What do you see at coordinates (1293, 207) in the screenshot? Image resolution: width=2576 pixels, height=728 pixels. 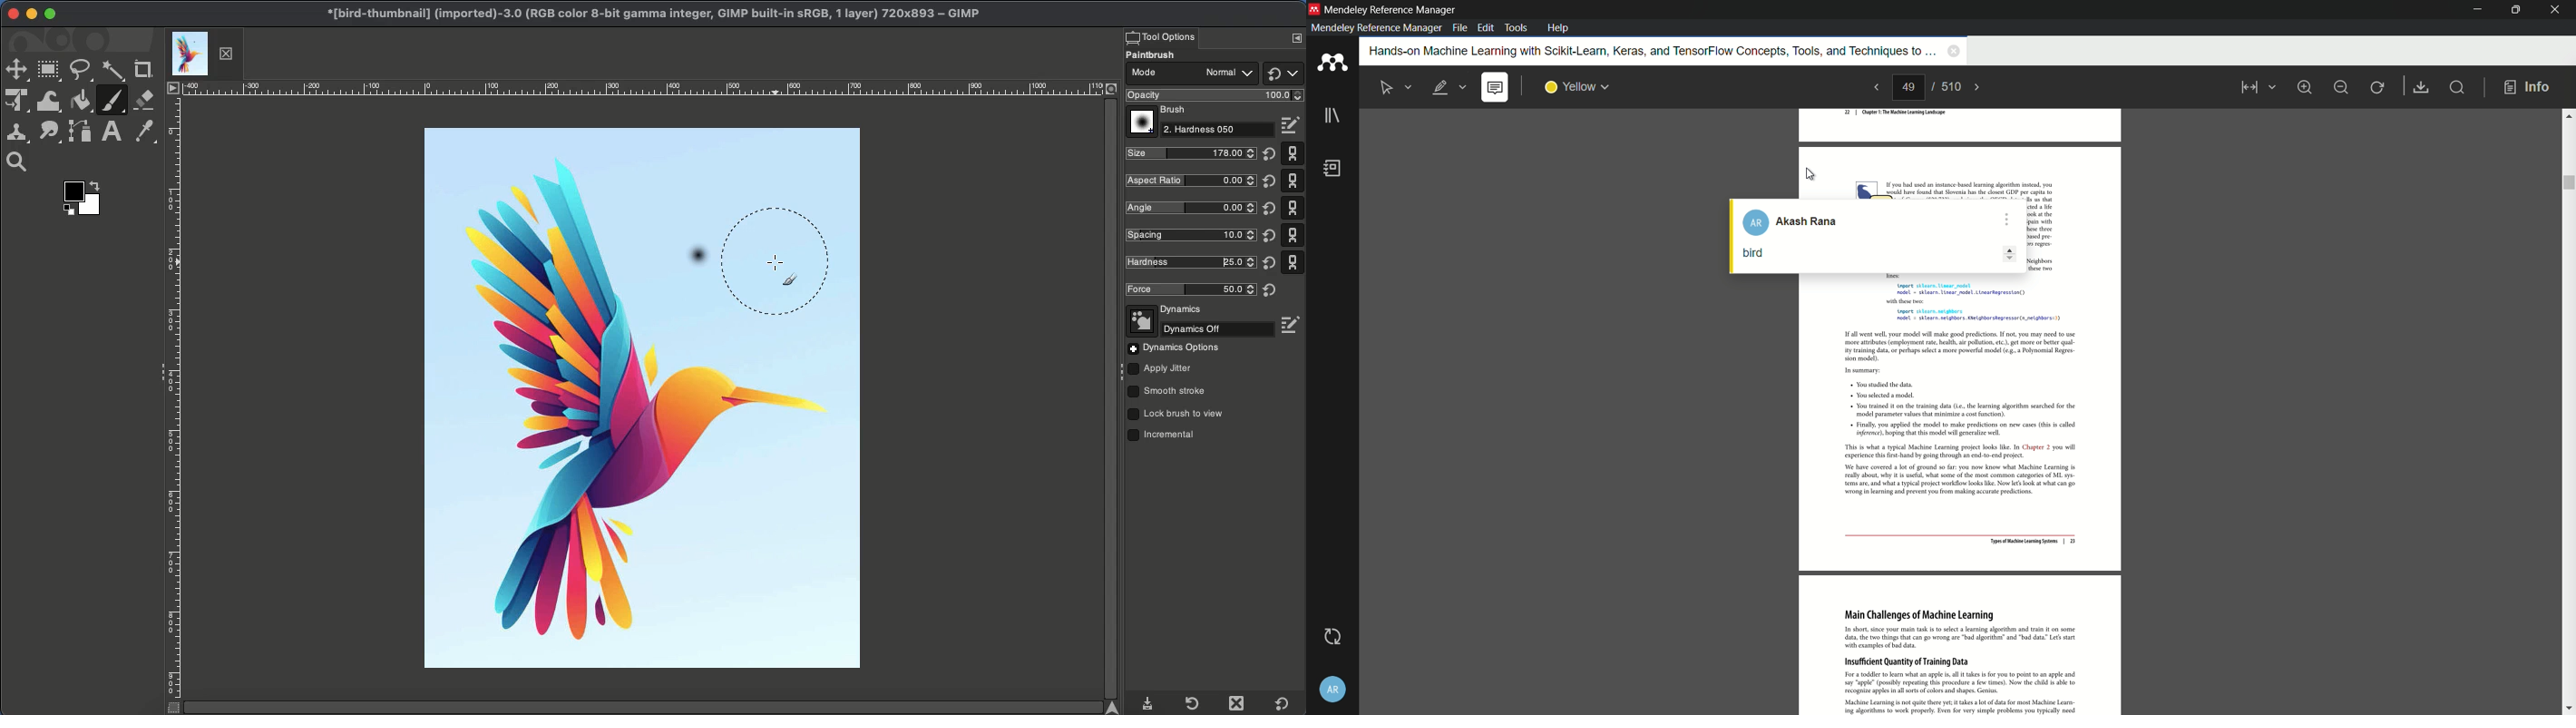 I see `Default` at bounding box center [1293, 207].